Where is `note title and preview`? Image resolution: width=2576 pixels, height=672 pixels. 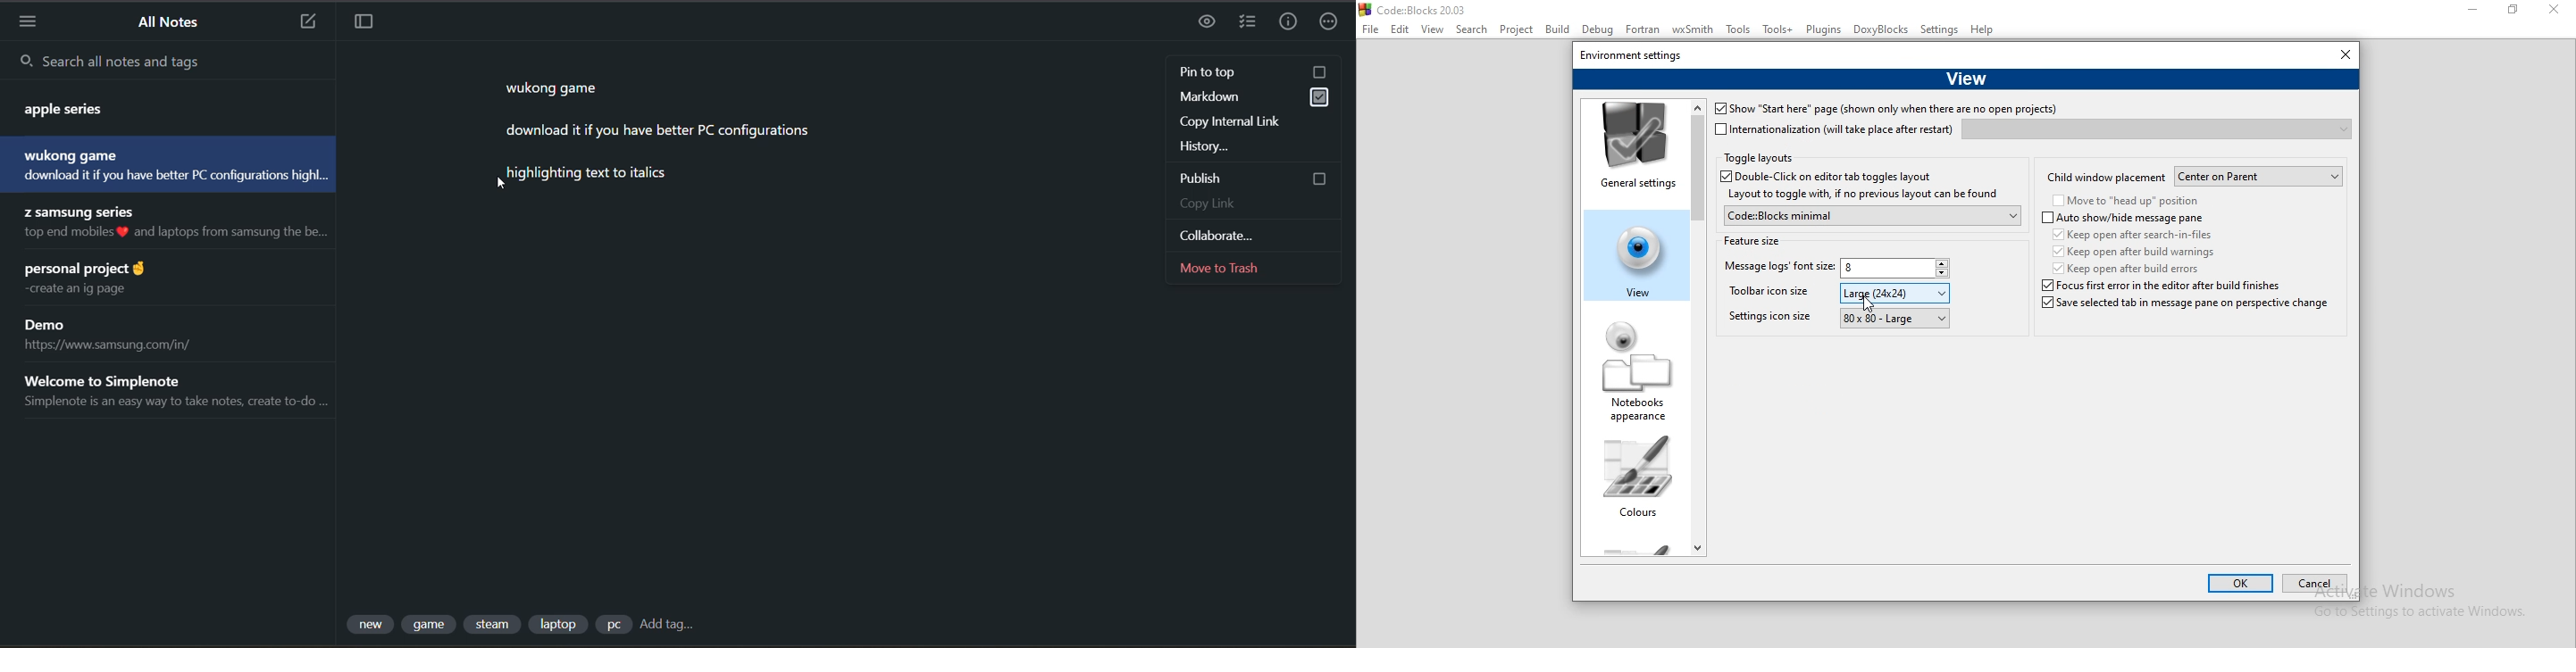
note title and preview is located at coordinates (124, 336).